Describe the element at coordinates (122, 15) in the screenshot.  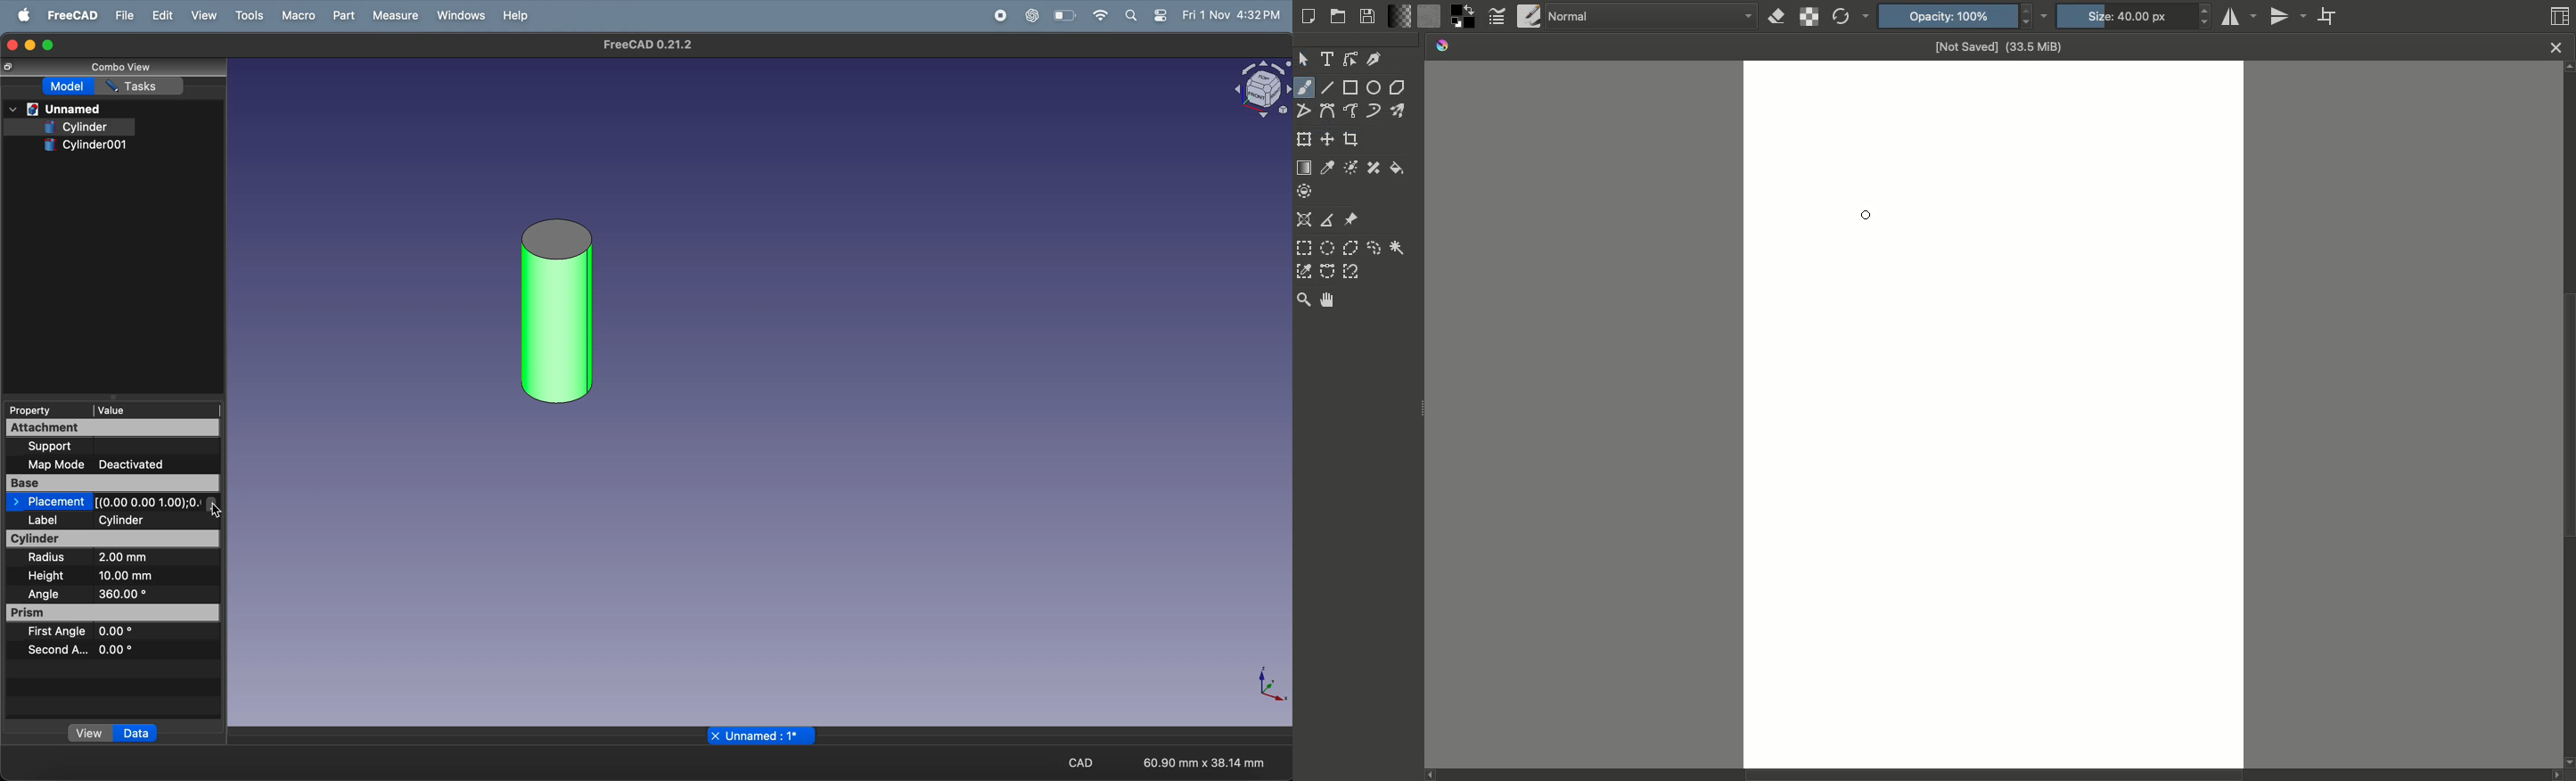
I see `file` at that location.